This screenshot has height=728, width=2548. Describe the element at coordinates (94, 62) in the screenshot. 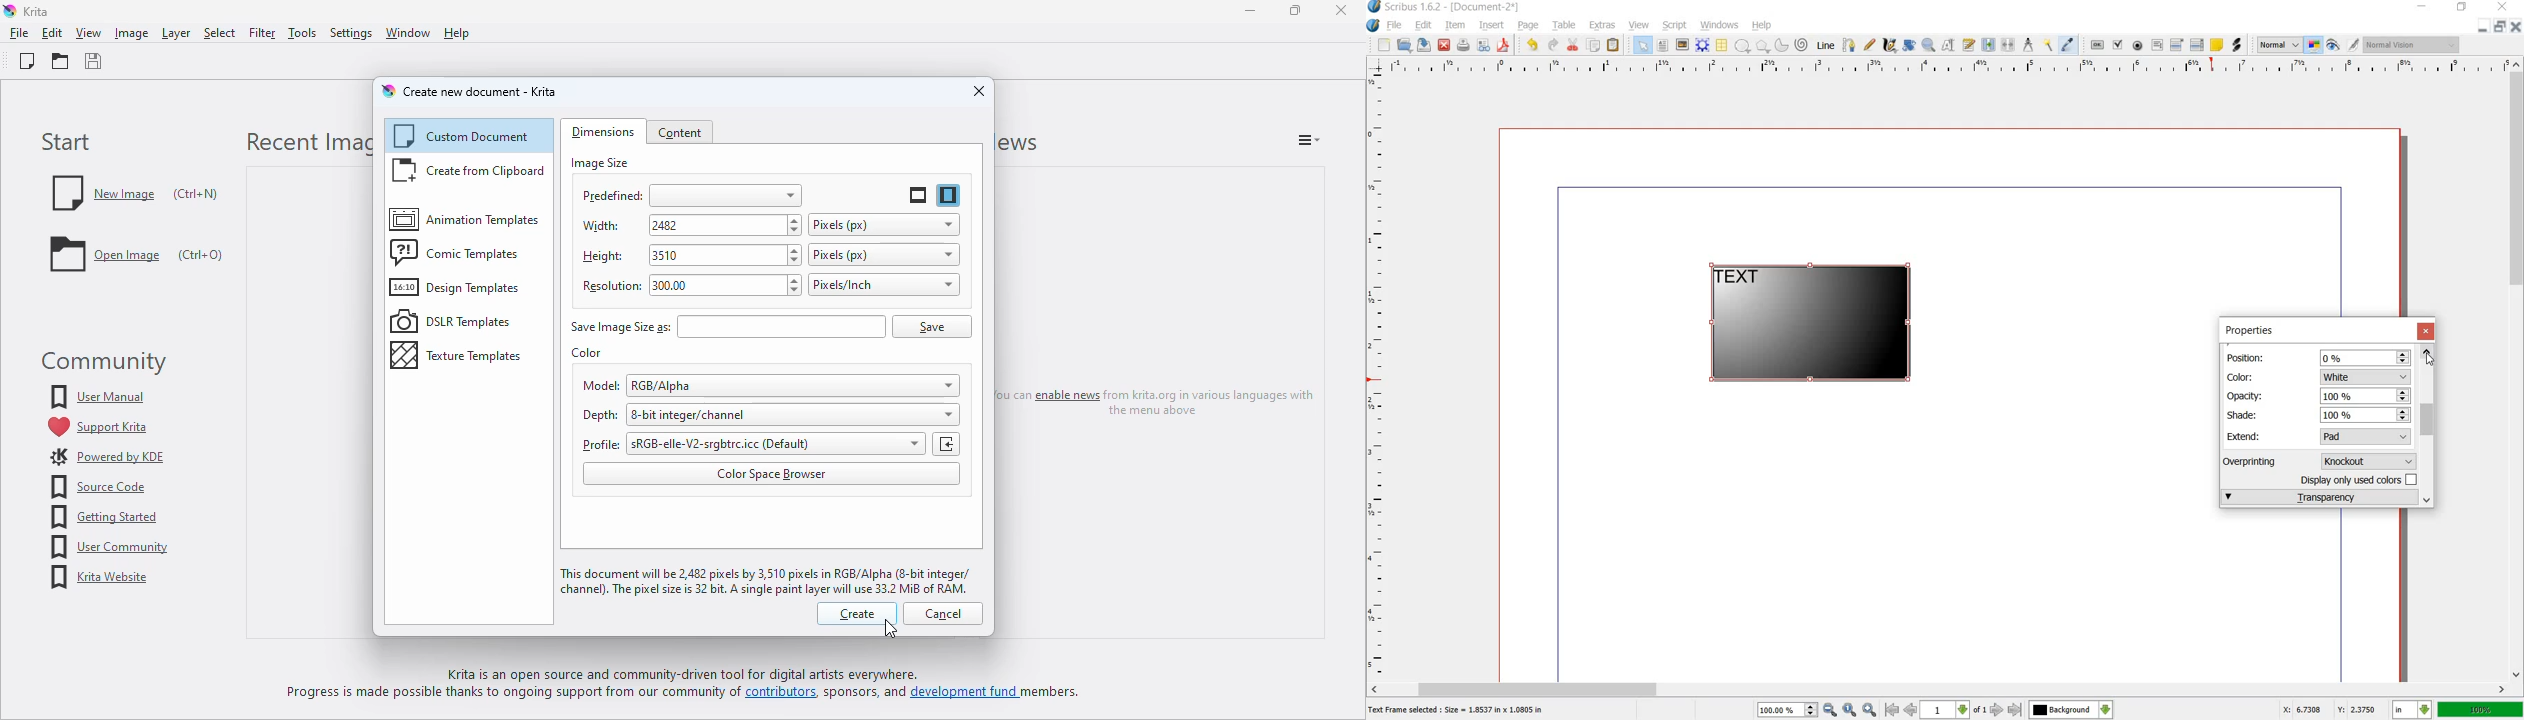

I see `save` at that location.